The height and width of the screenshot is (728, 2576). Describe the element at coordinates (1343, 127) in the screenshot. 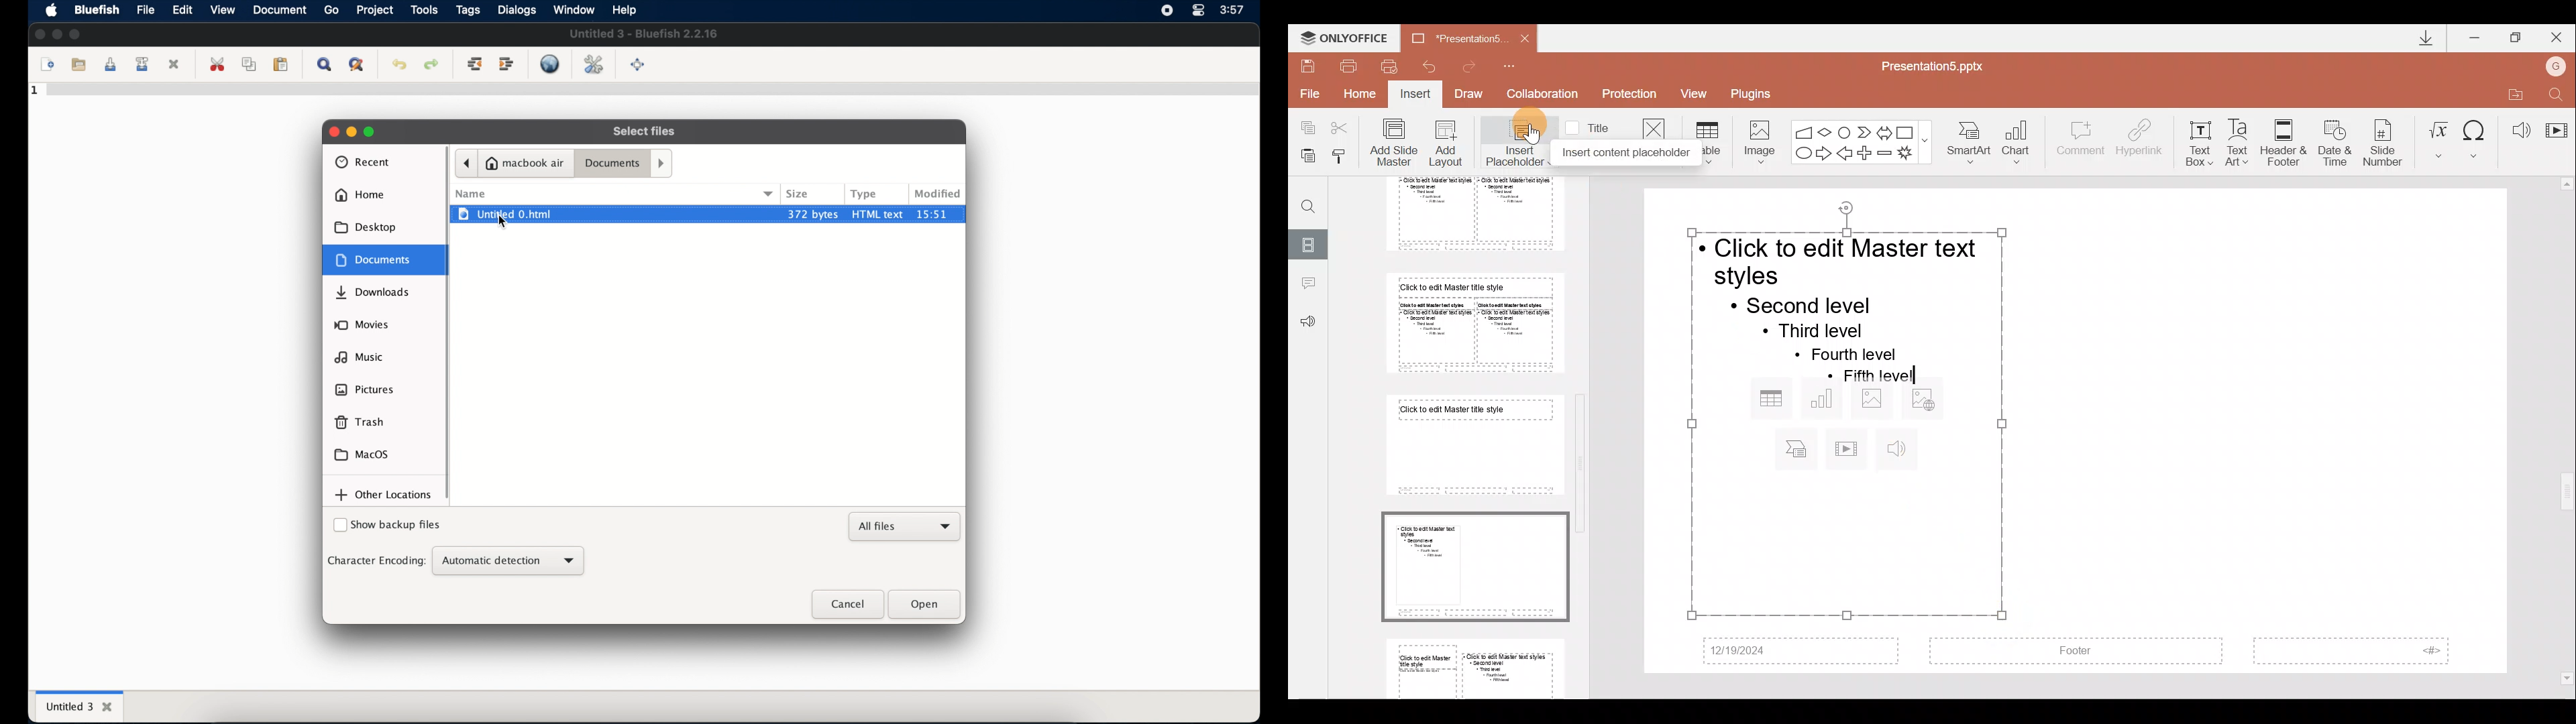

I see `Cut` at that location.